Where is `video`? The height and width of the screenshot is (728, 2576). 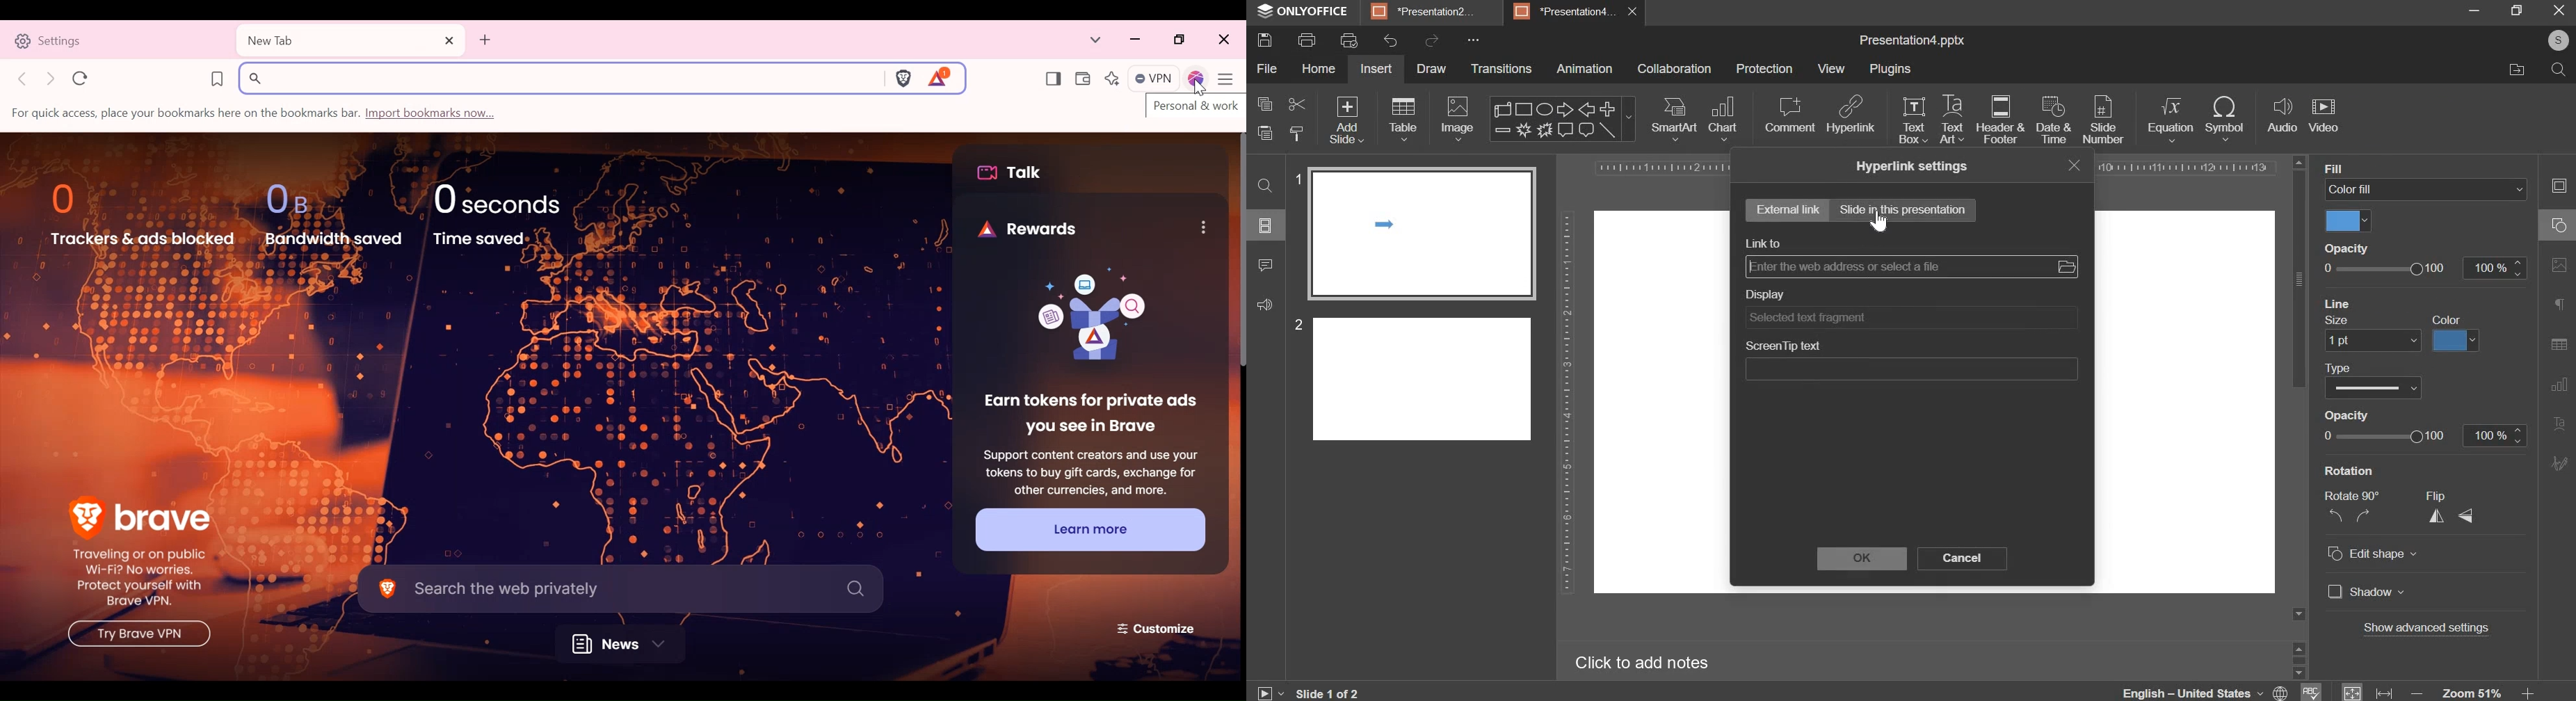 video is located at coordinates (2324, 114).